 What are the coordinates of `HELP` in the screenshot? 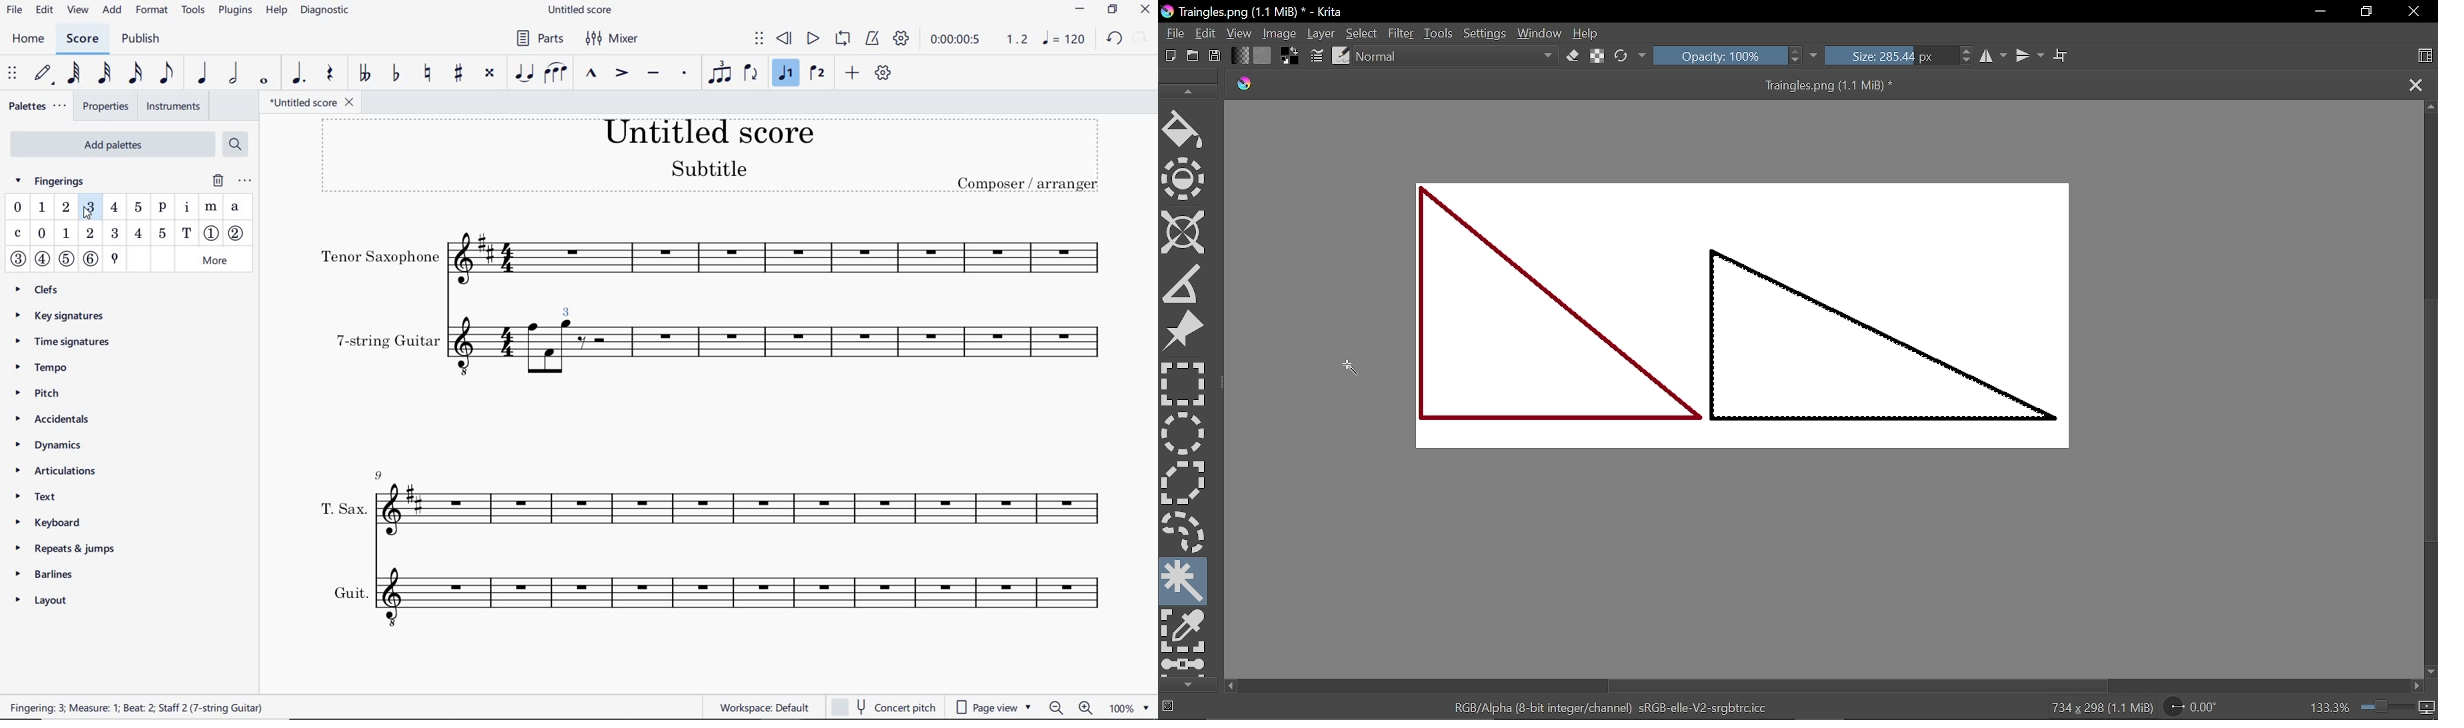 It's located at (274, 11).